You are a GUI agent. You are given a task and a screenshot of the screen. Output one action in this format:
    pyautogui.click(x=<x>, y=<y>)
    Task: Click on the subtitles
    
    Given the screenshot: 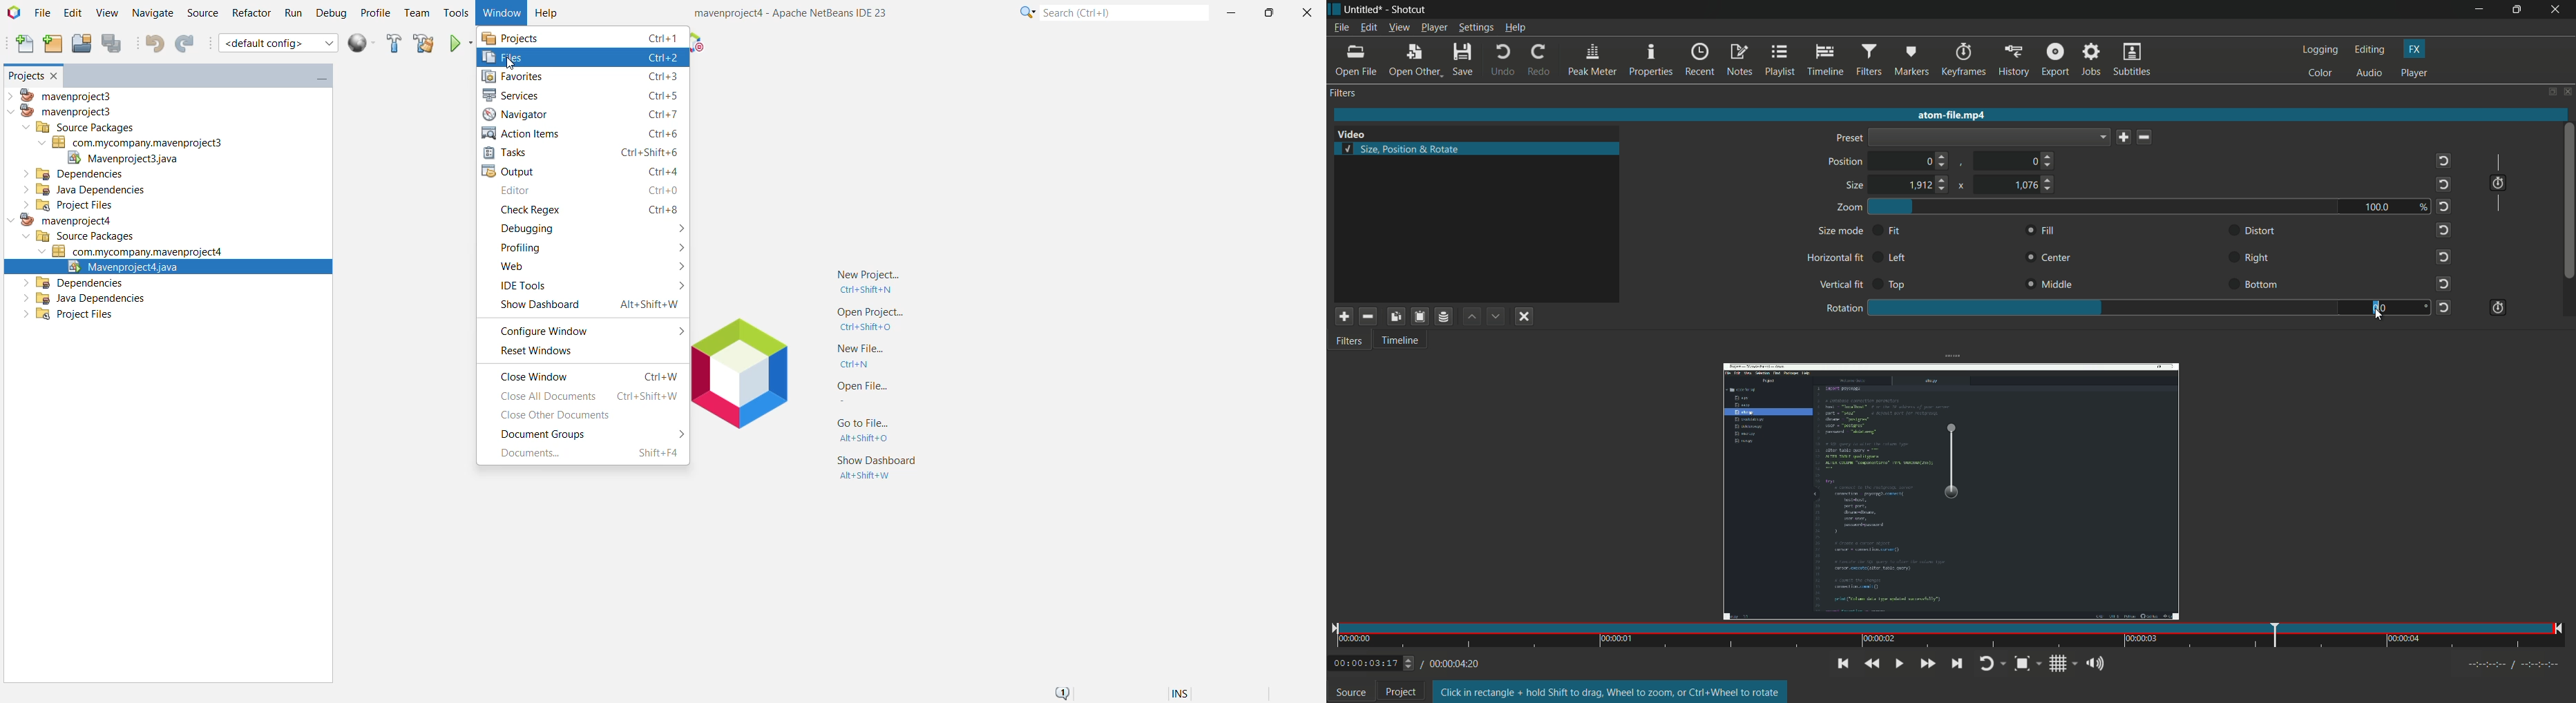 What is the action you would take?
    pyautogui.click(x=2134, y=60)
    